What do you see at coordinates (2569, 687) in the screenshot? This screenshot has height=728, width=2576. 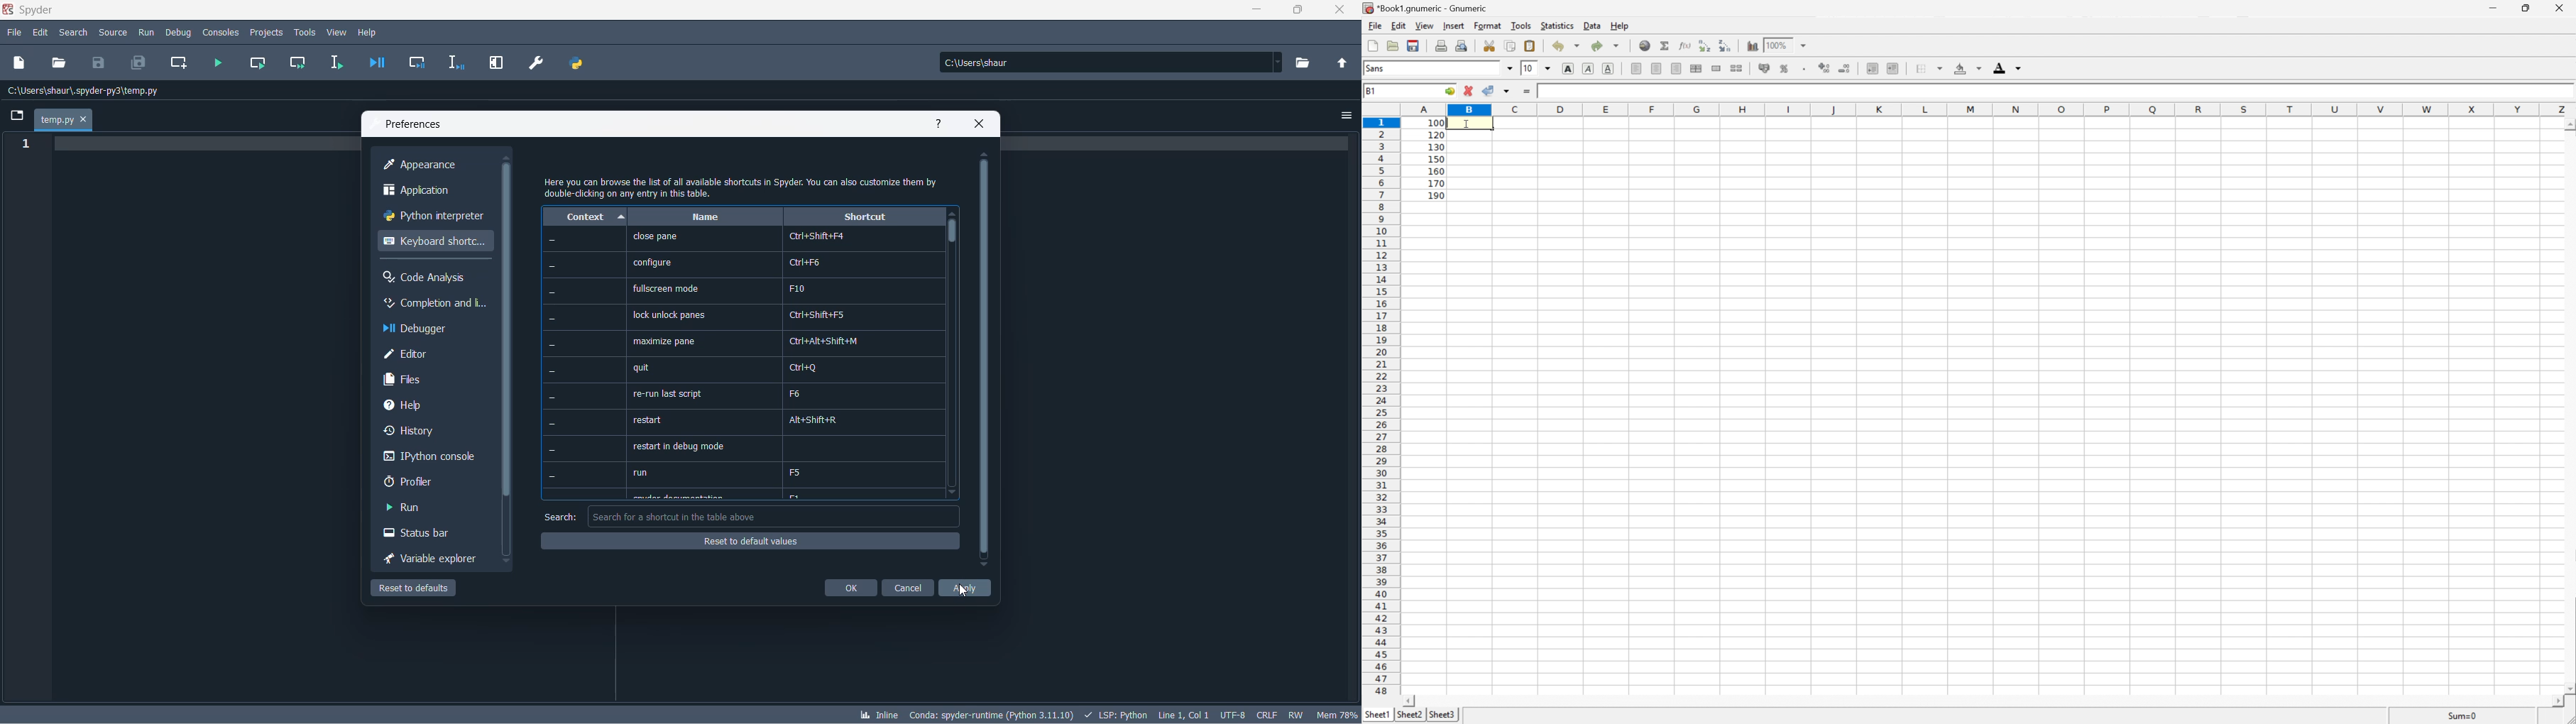 I see `Scroll Down` at bounding box center [2569, 687].